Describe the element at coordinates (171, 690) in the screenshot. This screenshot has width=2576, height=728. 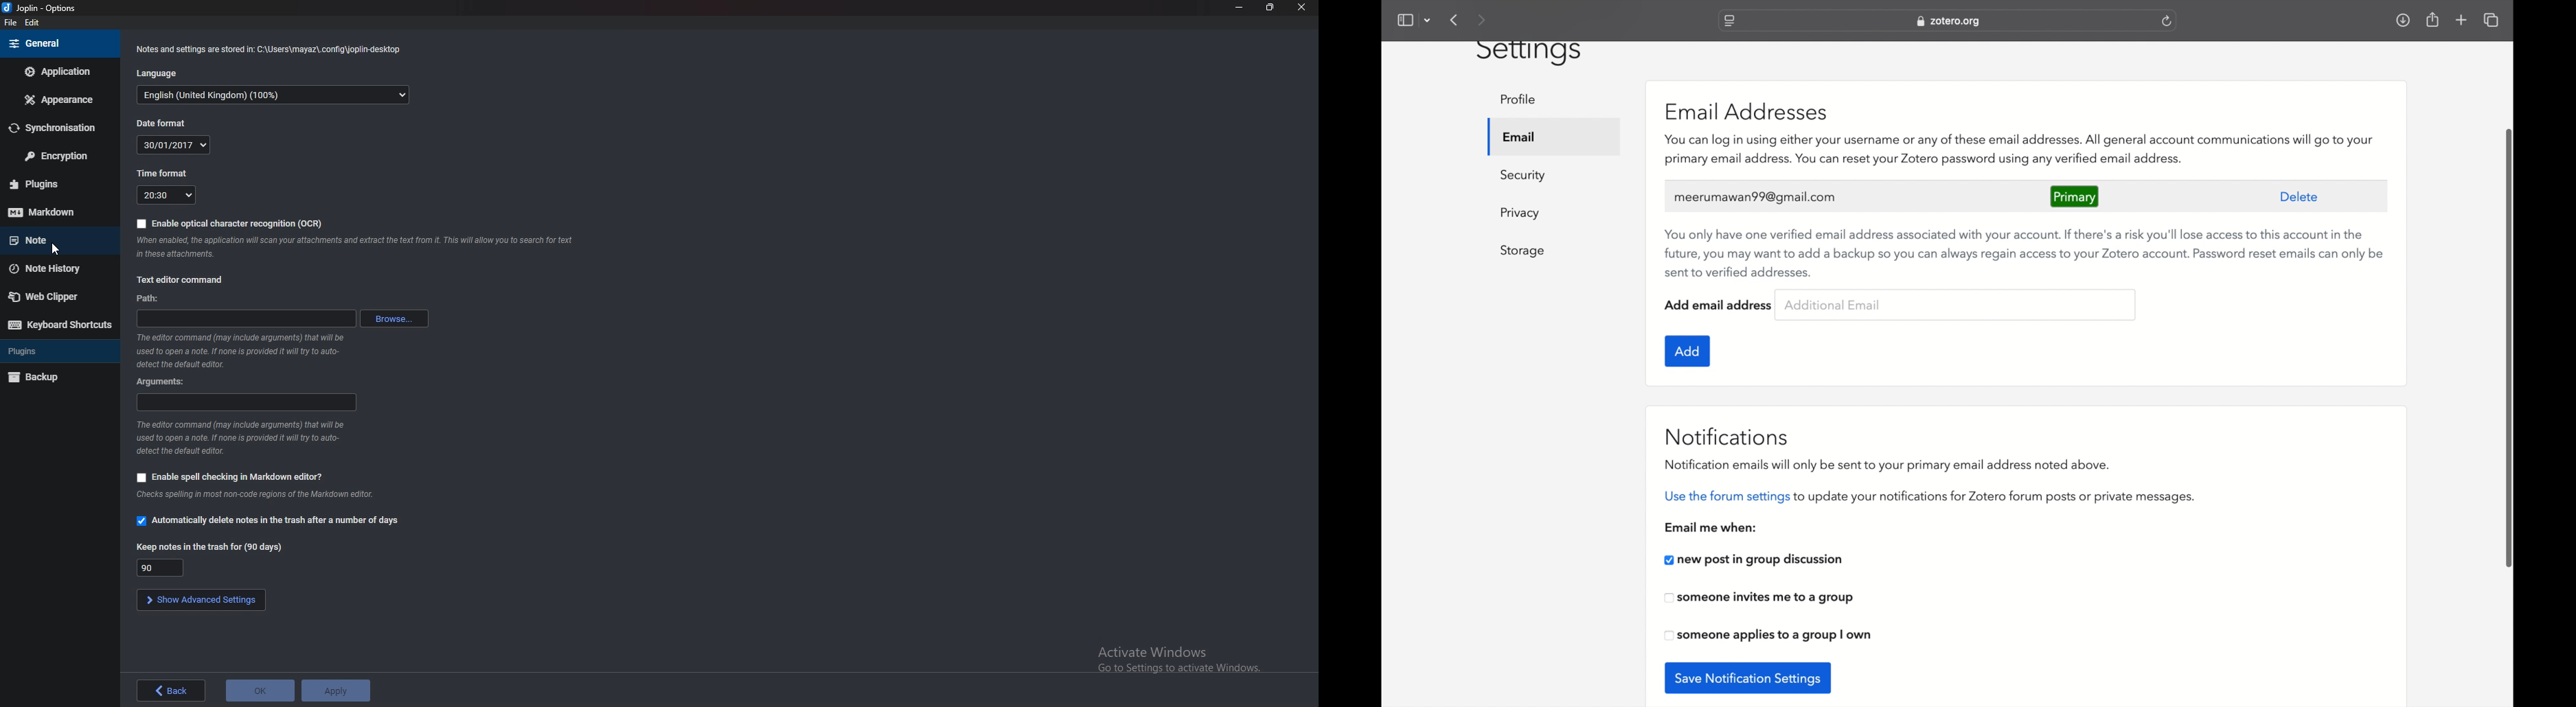
I see `back` at that location.